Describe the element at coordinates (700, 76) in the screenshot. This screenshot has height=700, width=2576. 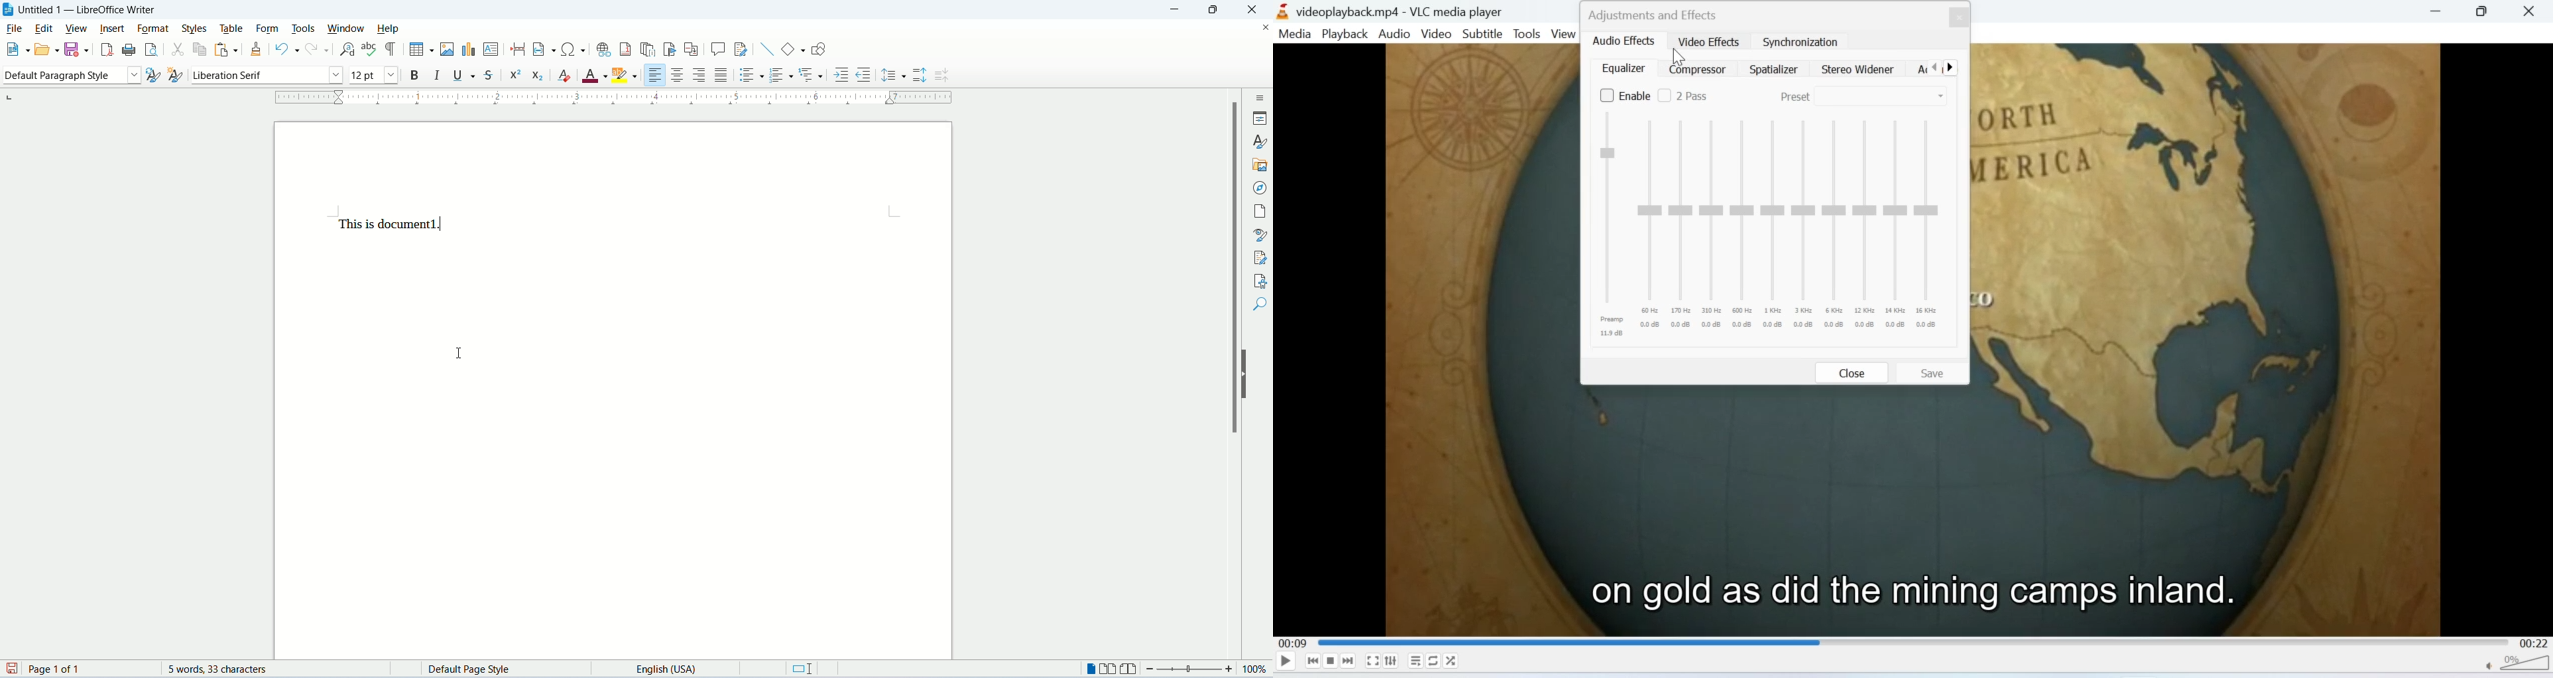
I see `align right` at that location.